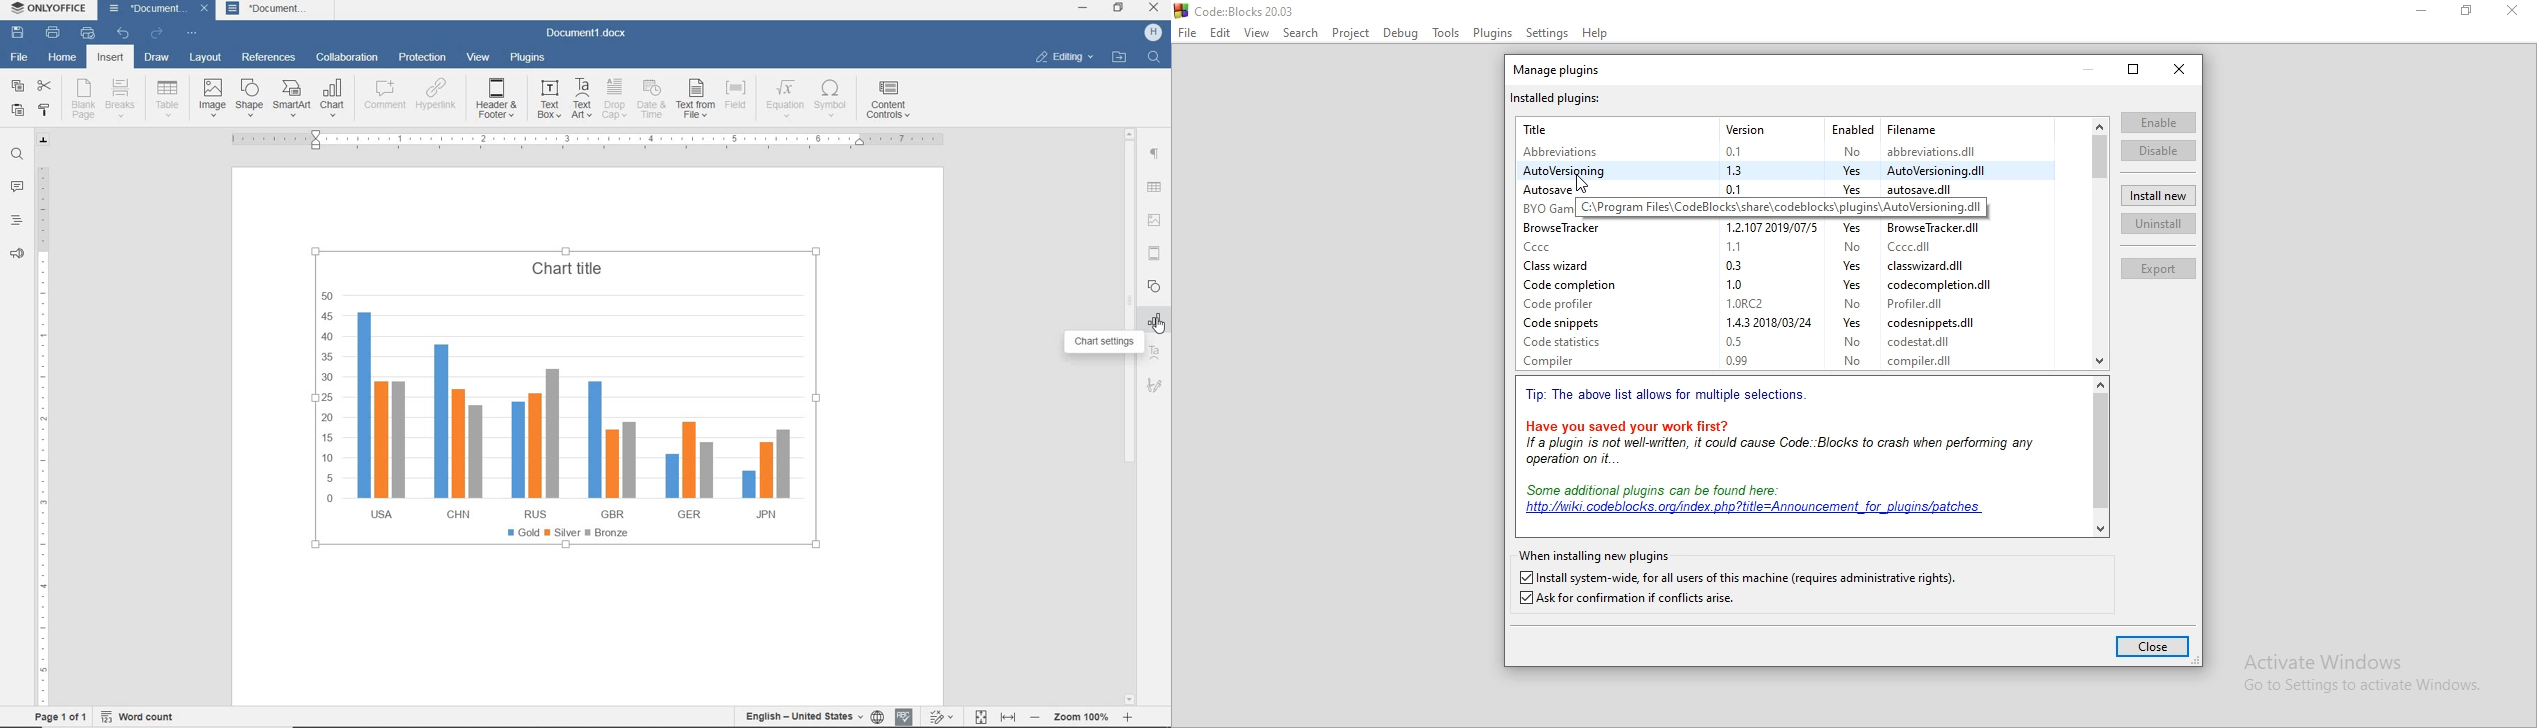 The height and width of the screenshot is (728, 2548). What do you see at coordinates (15, 222) in the screenshot?
I see `headings` at bounding box center [15, 222].